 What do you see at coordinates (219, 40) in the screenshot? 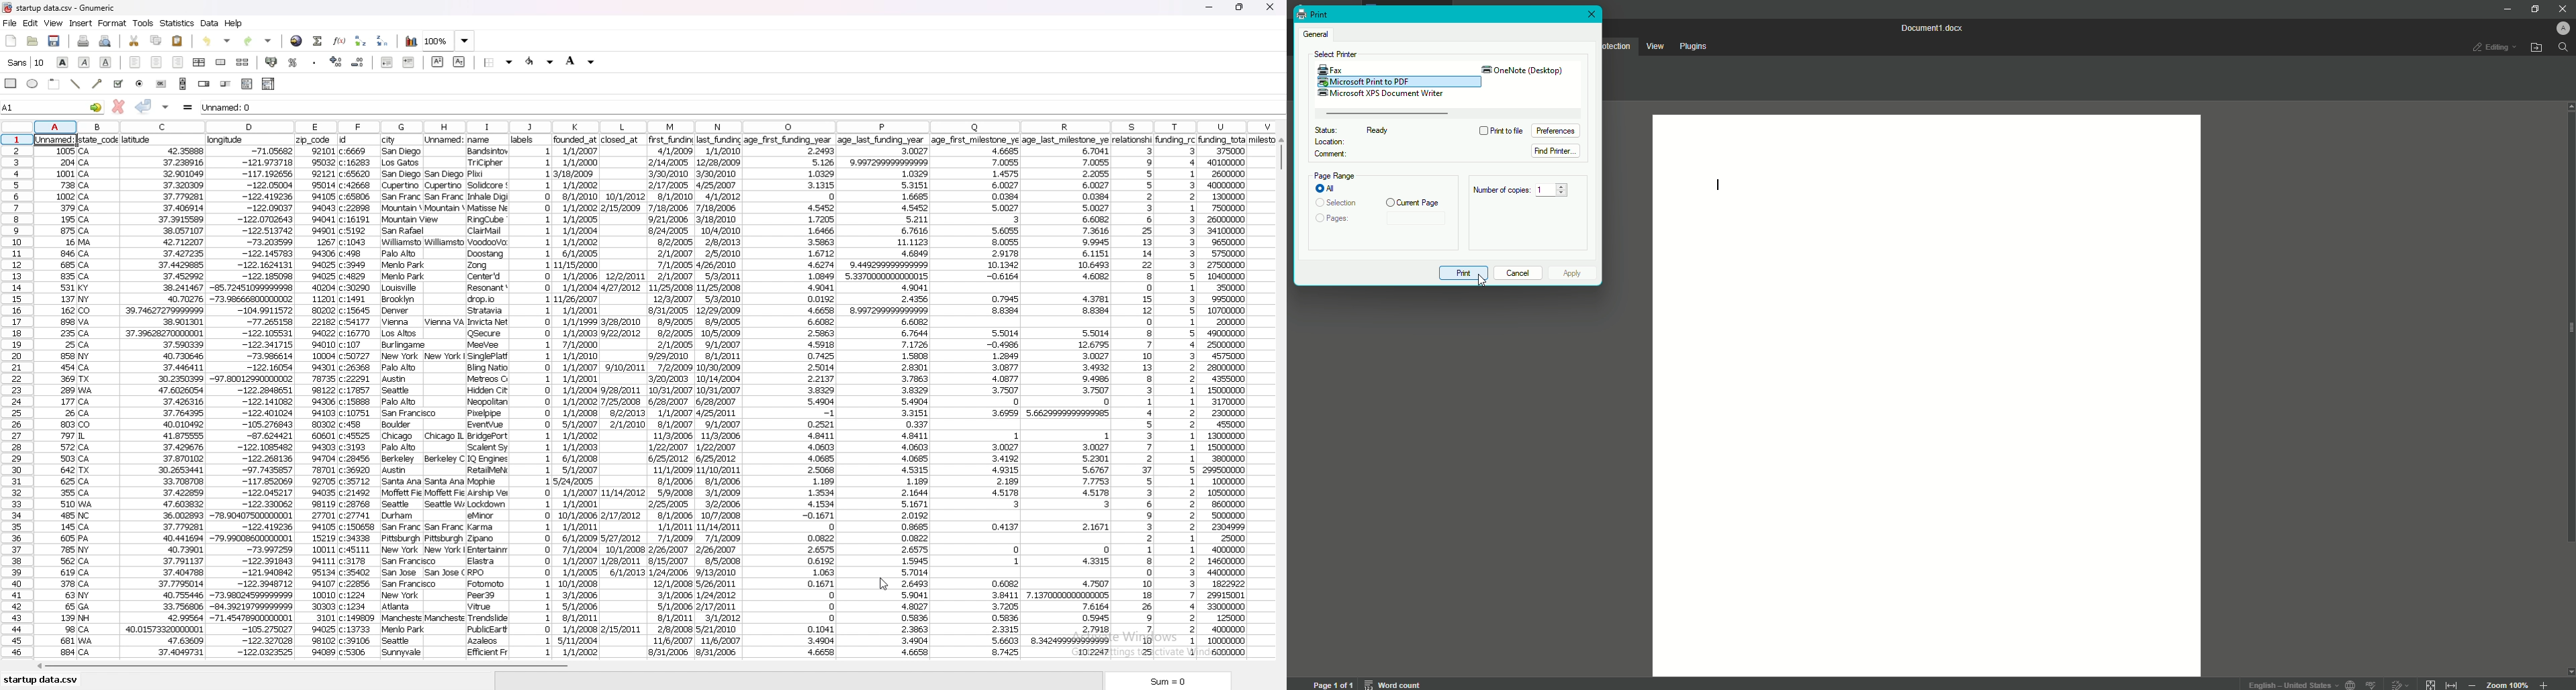
I see `undo` at bounding box center [219, 40].